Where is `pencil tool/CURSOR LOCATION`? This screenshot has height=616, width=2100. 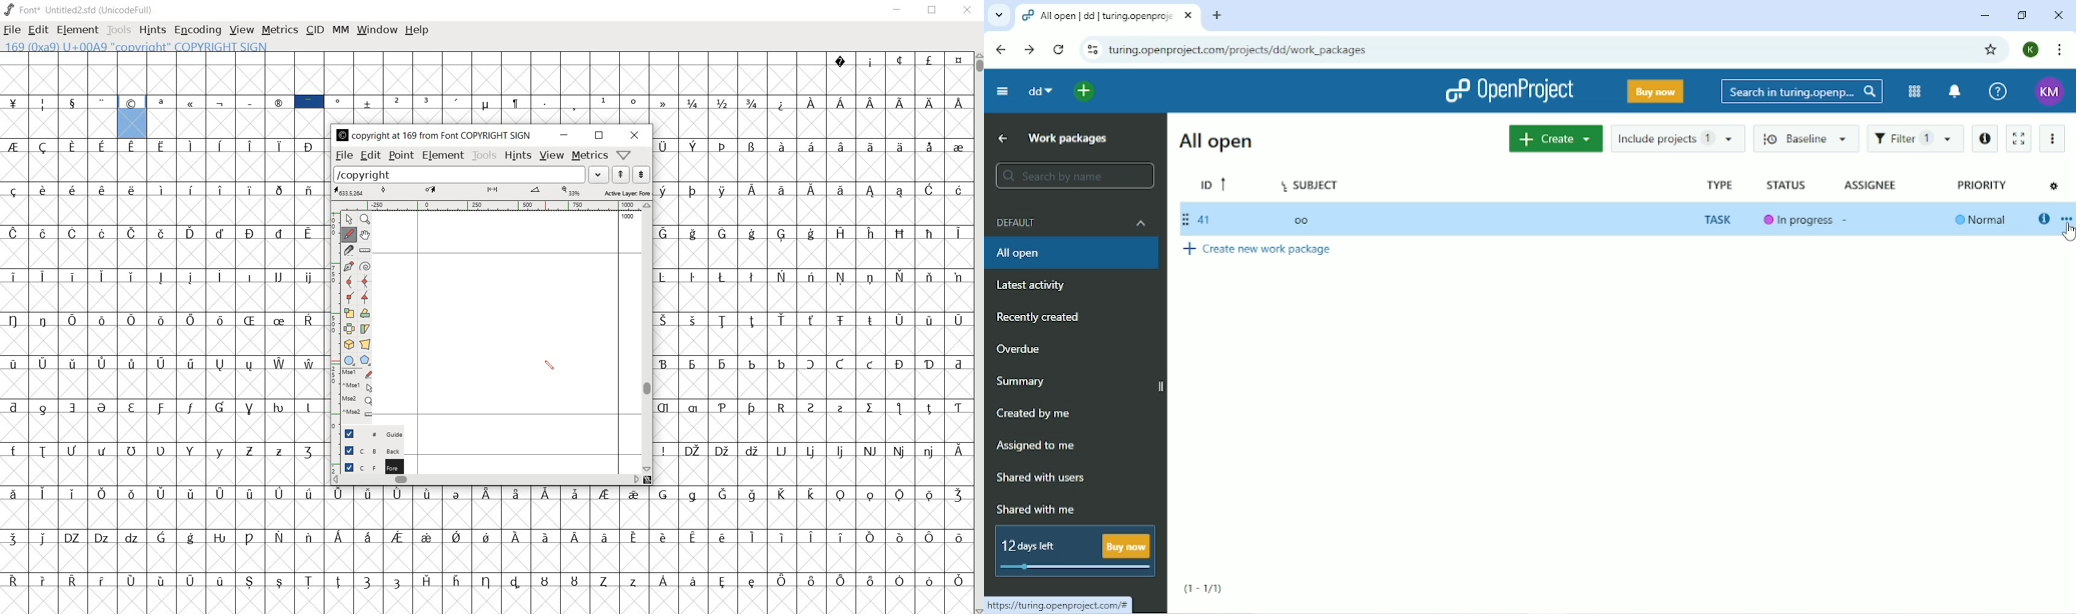
pencil tool/CURSOR LOCATION is located at coordinates (552, 369).